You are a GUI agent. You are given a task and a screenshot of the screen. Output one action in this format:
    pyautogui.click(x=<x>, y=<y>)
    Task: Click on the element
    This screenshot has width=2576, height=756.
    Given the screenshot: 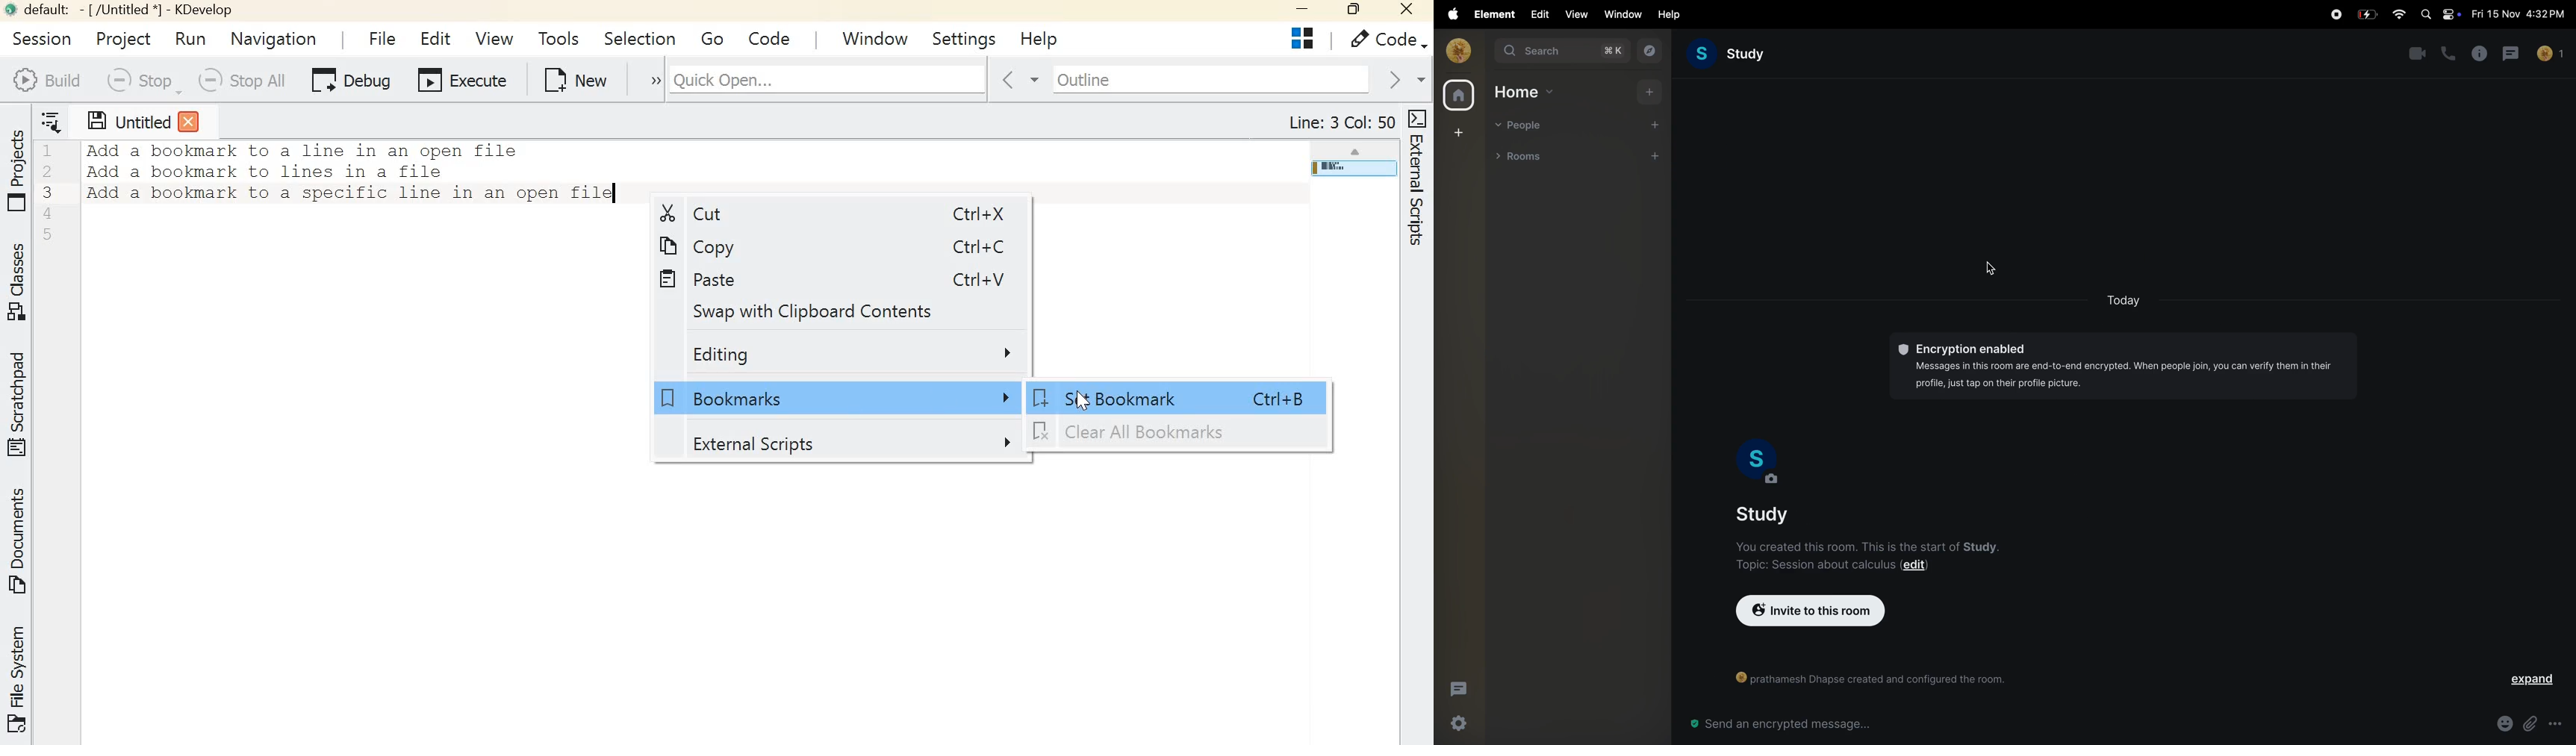 What is the action you would take?
    pyautogui.click(x=1490, y=14)
    